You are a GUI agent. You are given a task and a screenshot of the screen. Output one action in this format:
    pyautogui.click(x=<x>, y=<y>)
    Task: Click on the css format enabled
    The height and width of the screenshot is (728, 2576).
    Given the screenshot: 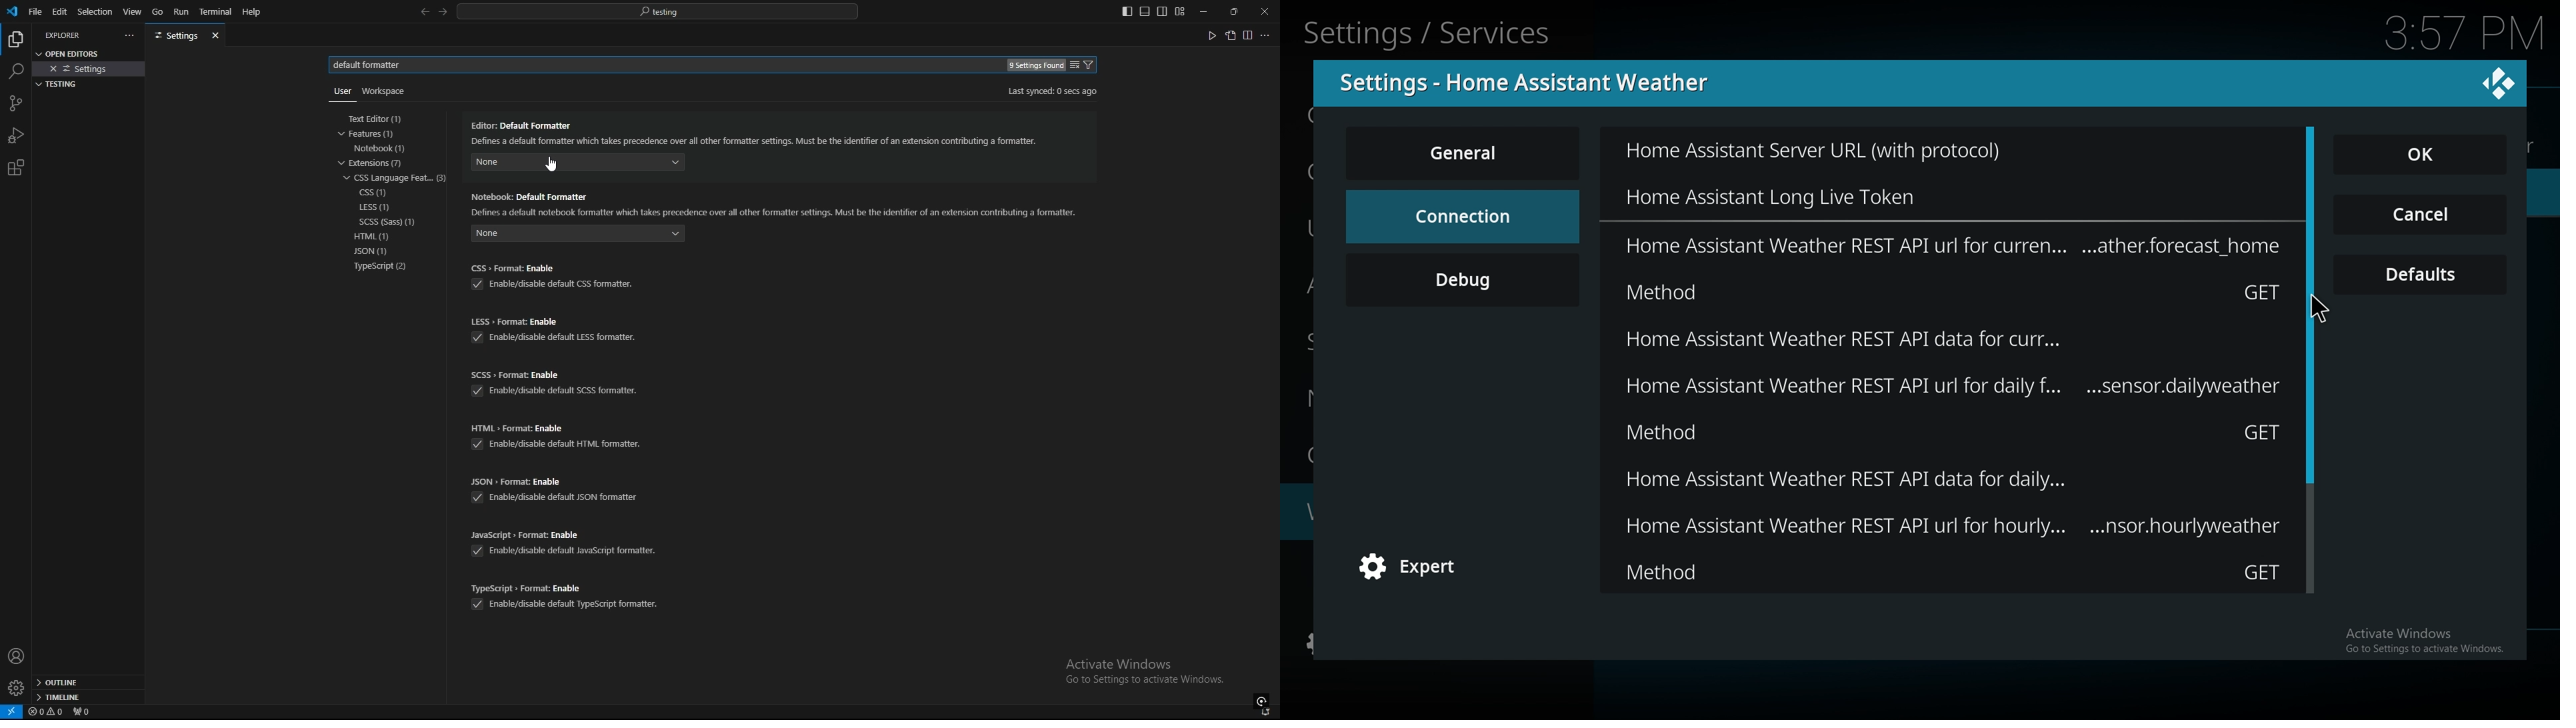 What is the action you would take?
    pyautogui.click(x=551, y=267)
    